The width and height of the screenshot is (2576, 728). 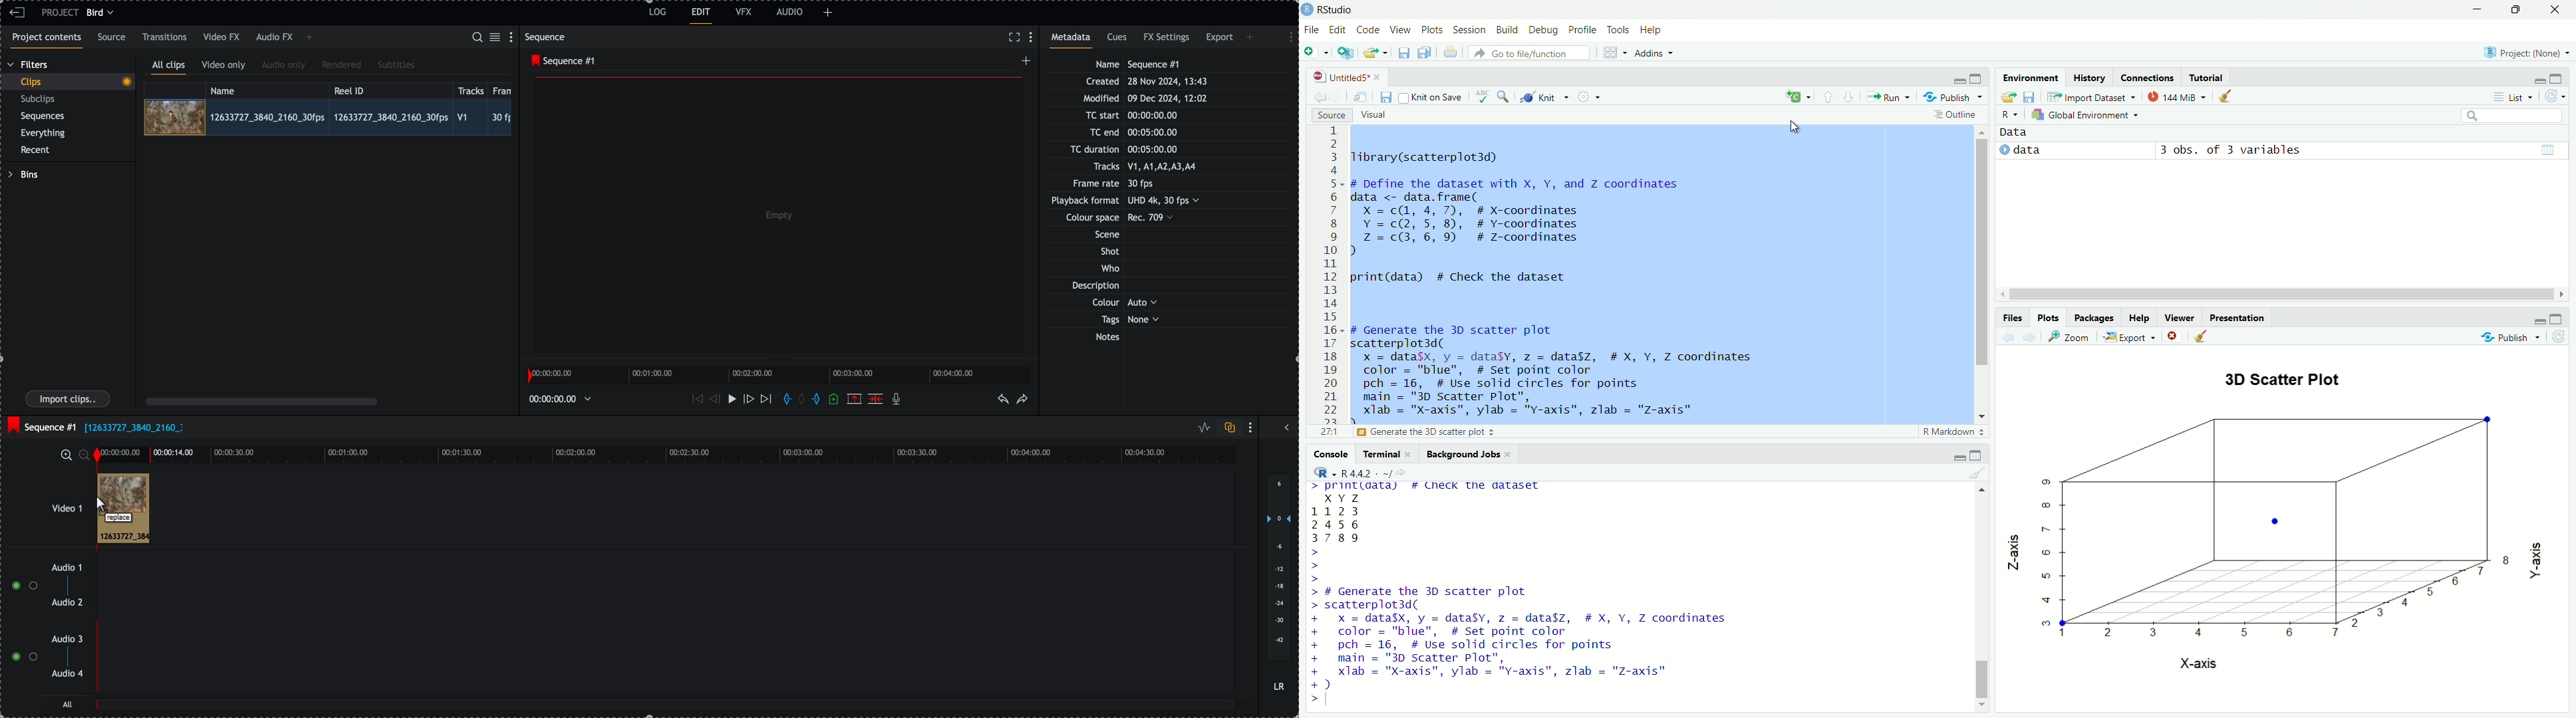 I want to click on settings, so click(x=1588, y=96).